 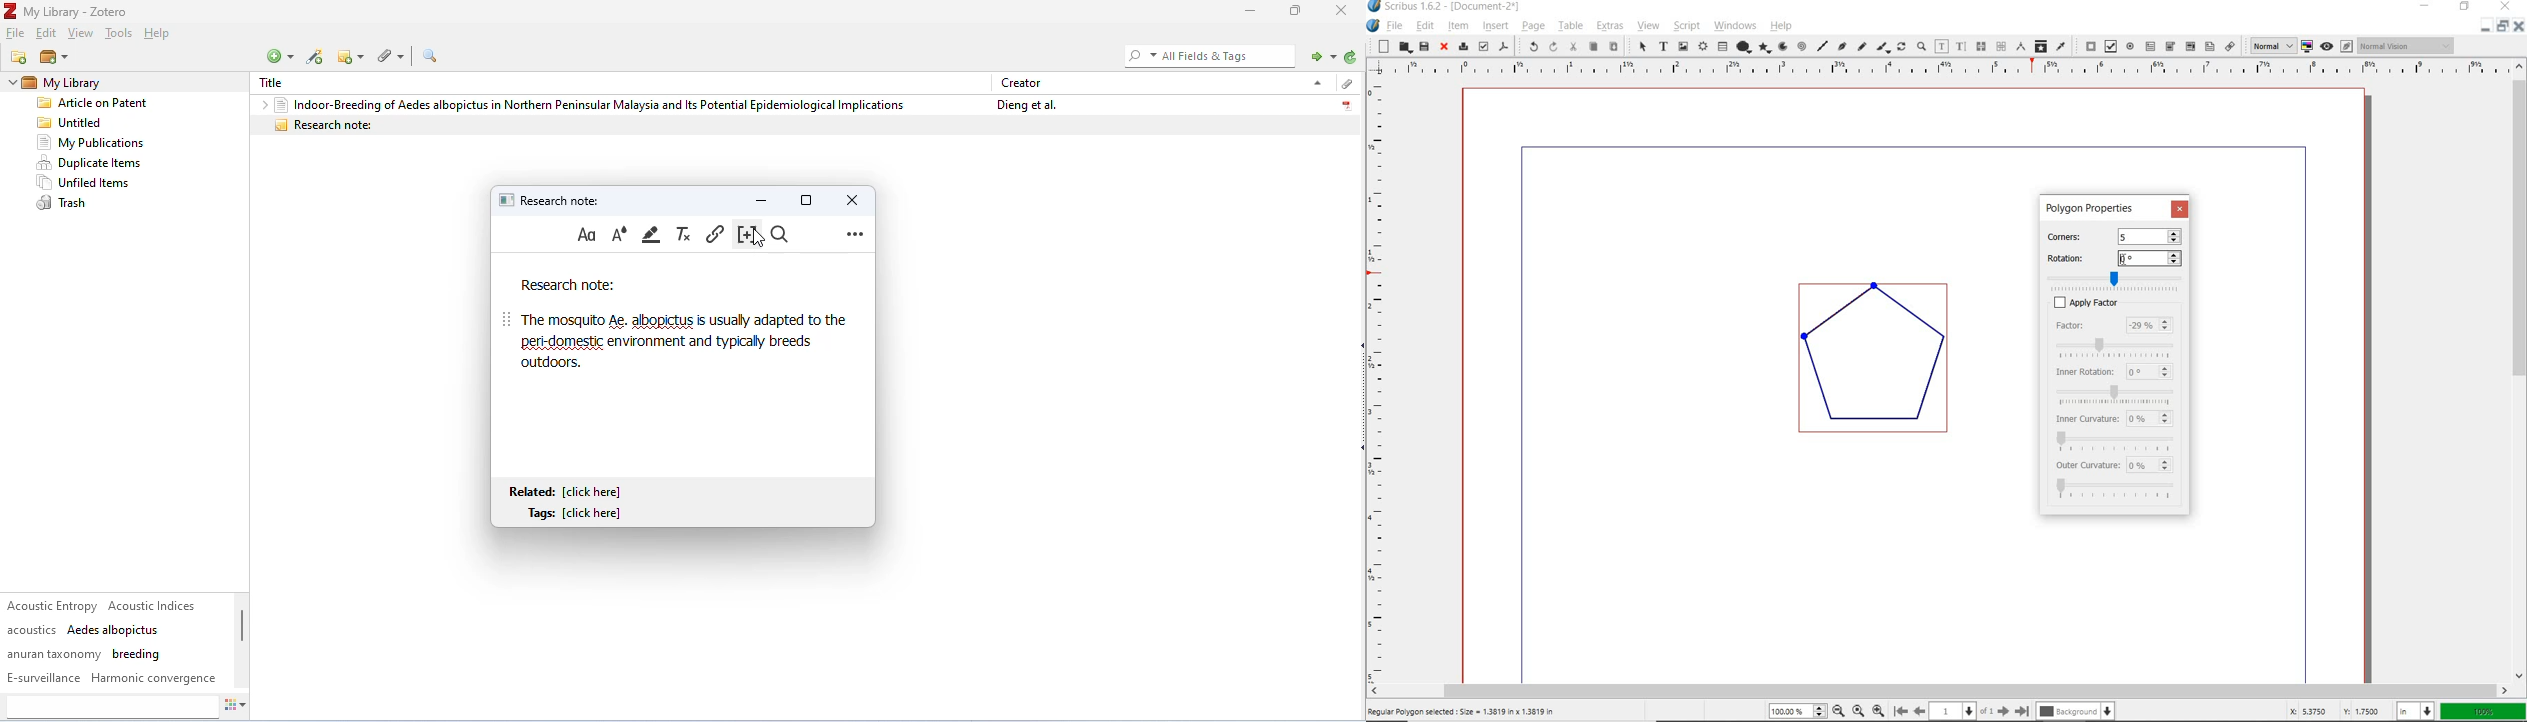 I want to click on minimize, so click(x=762, y=199).